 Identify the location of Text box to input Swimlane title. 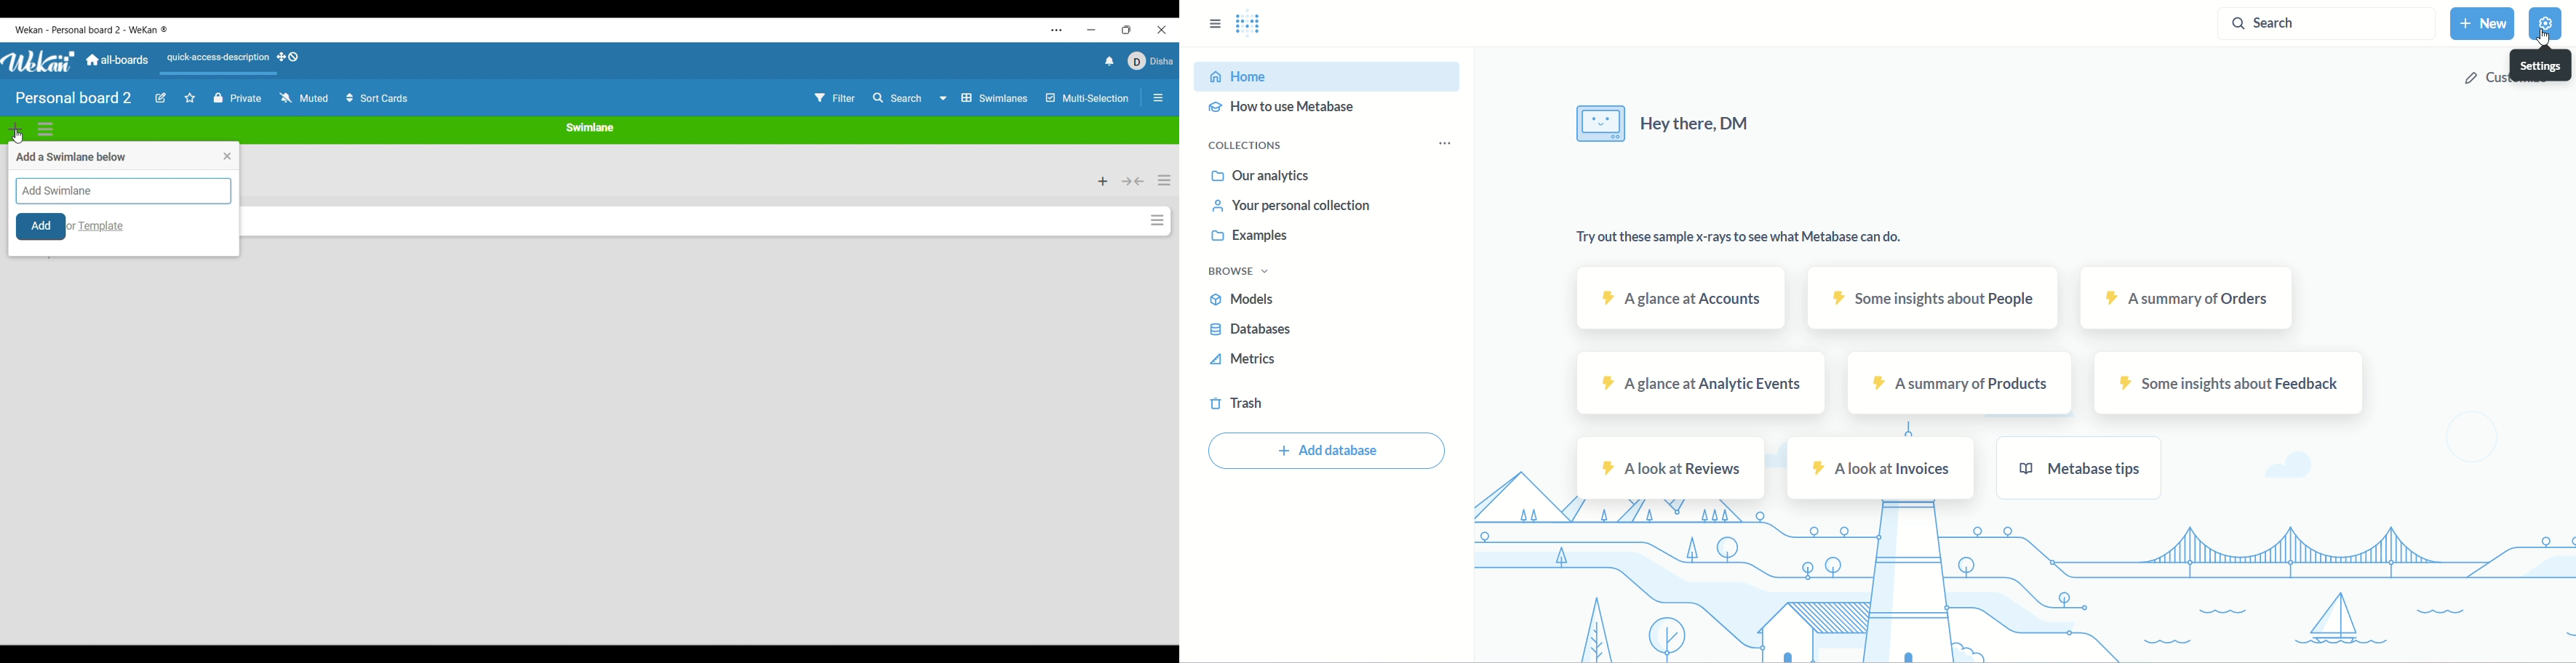
(123, 191).